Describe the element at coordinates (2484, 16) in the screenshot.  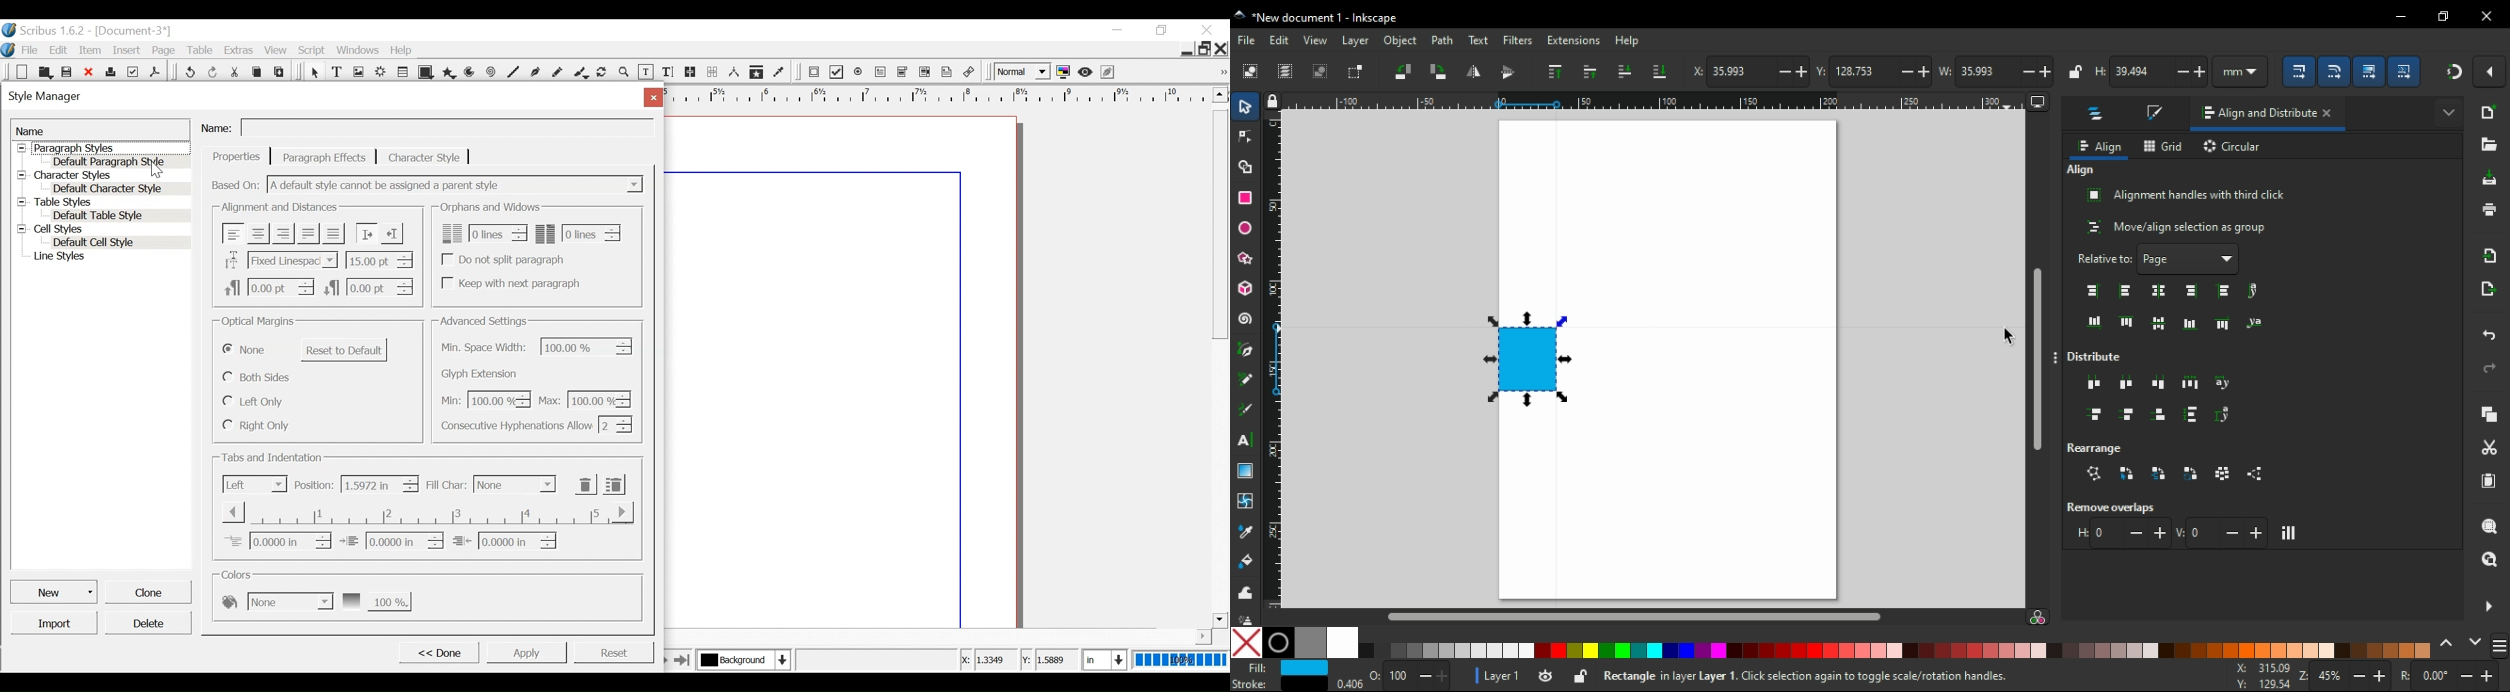
I see `close window` at that location.